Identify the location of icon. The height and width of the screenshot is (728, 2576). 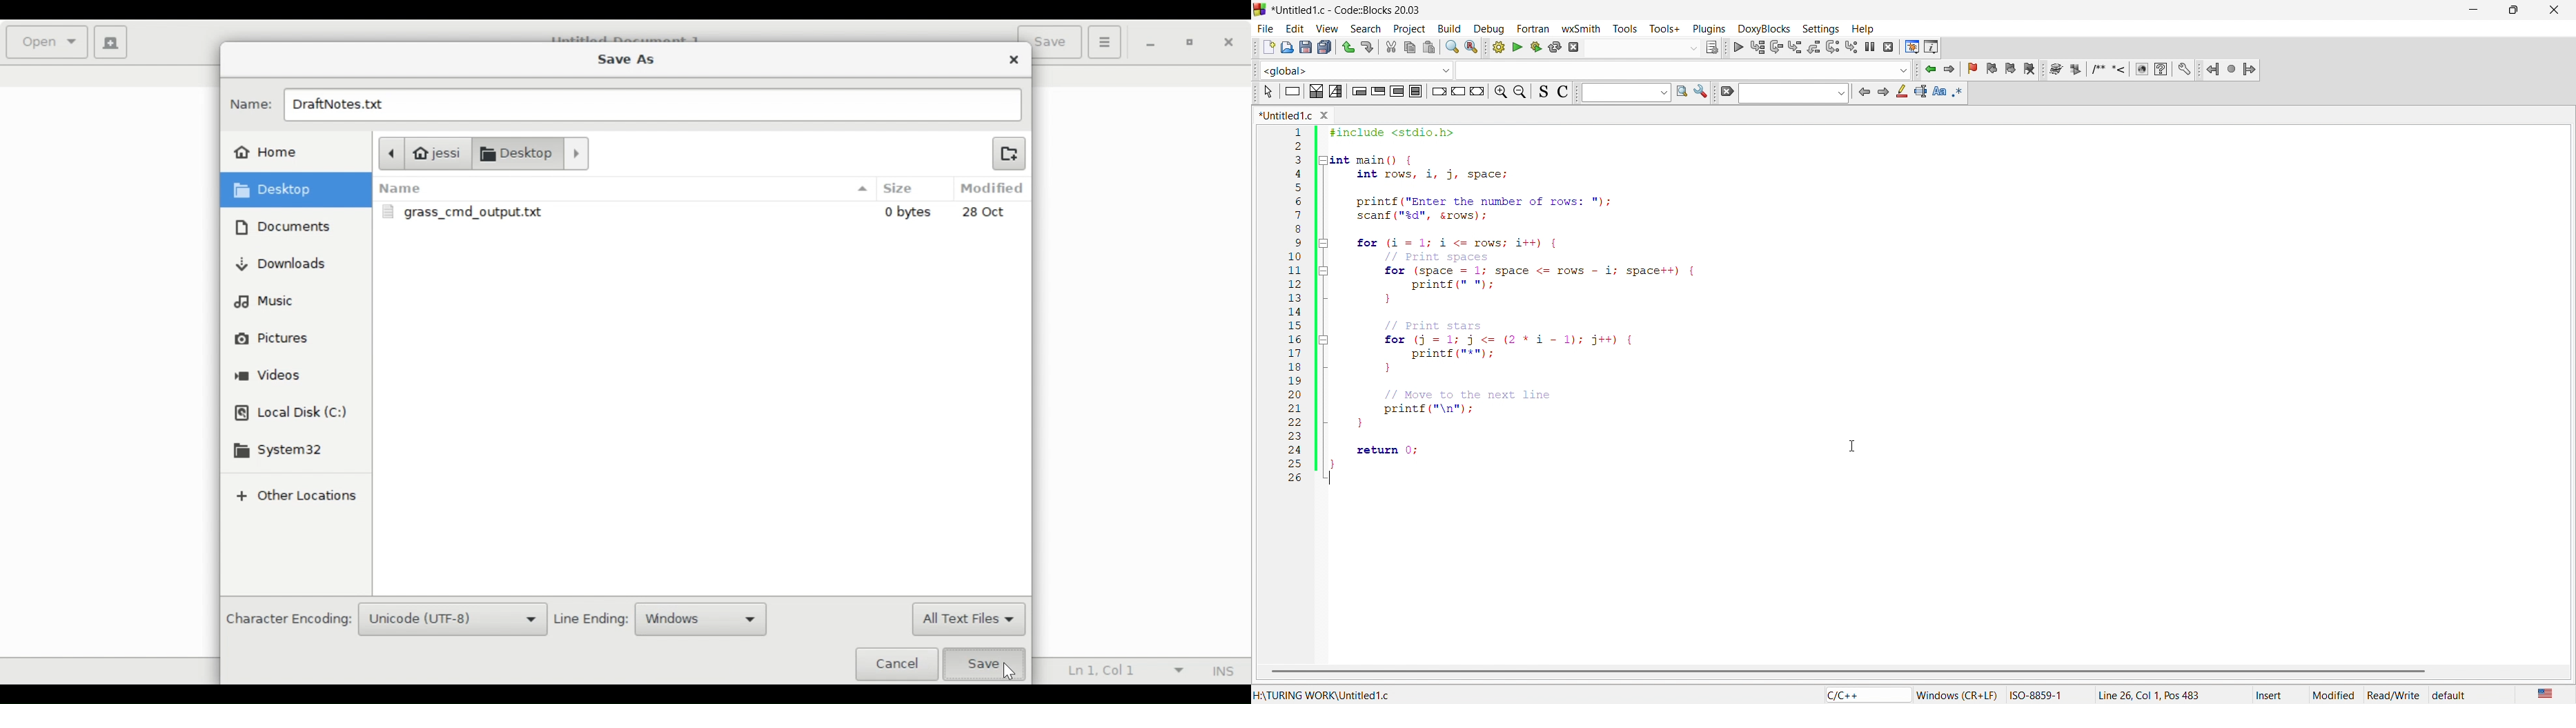
(1355, 92).